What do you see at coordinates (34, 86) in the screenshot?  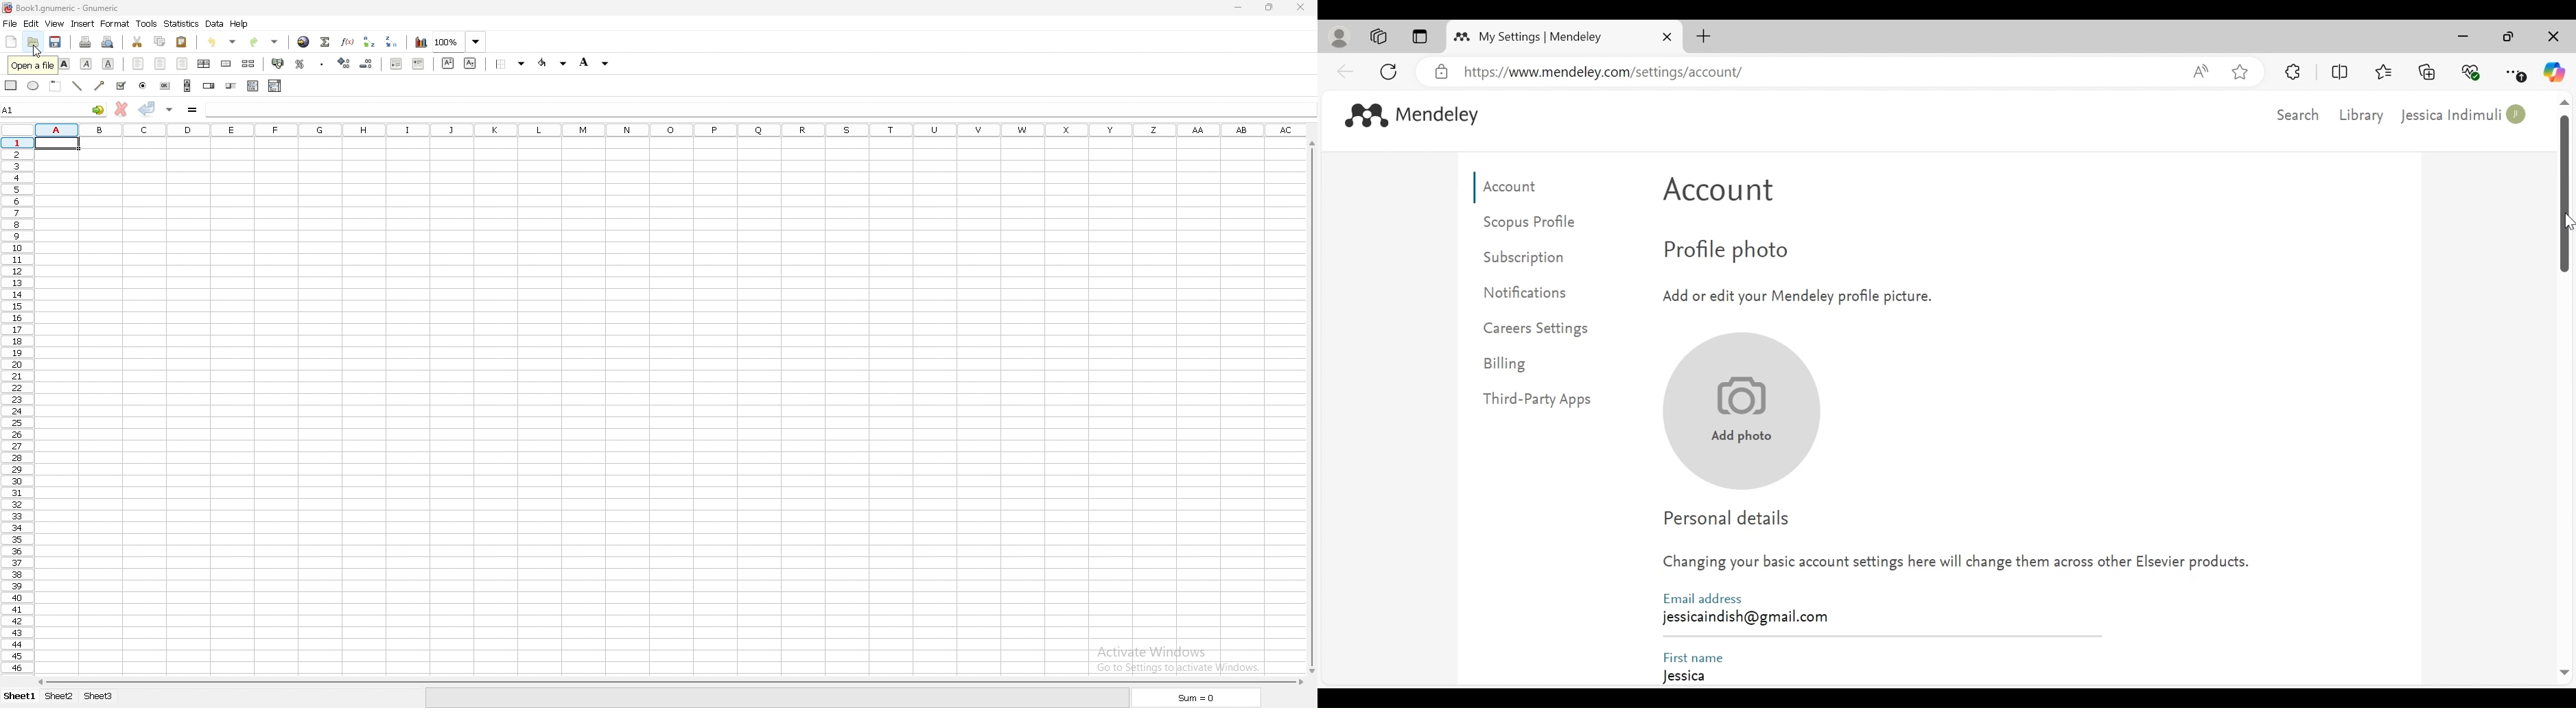 I see `ellipse` at bounding box center [34, 86].